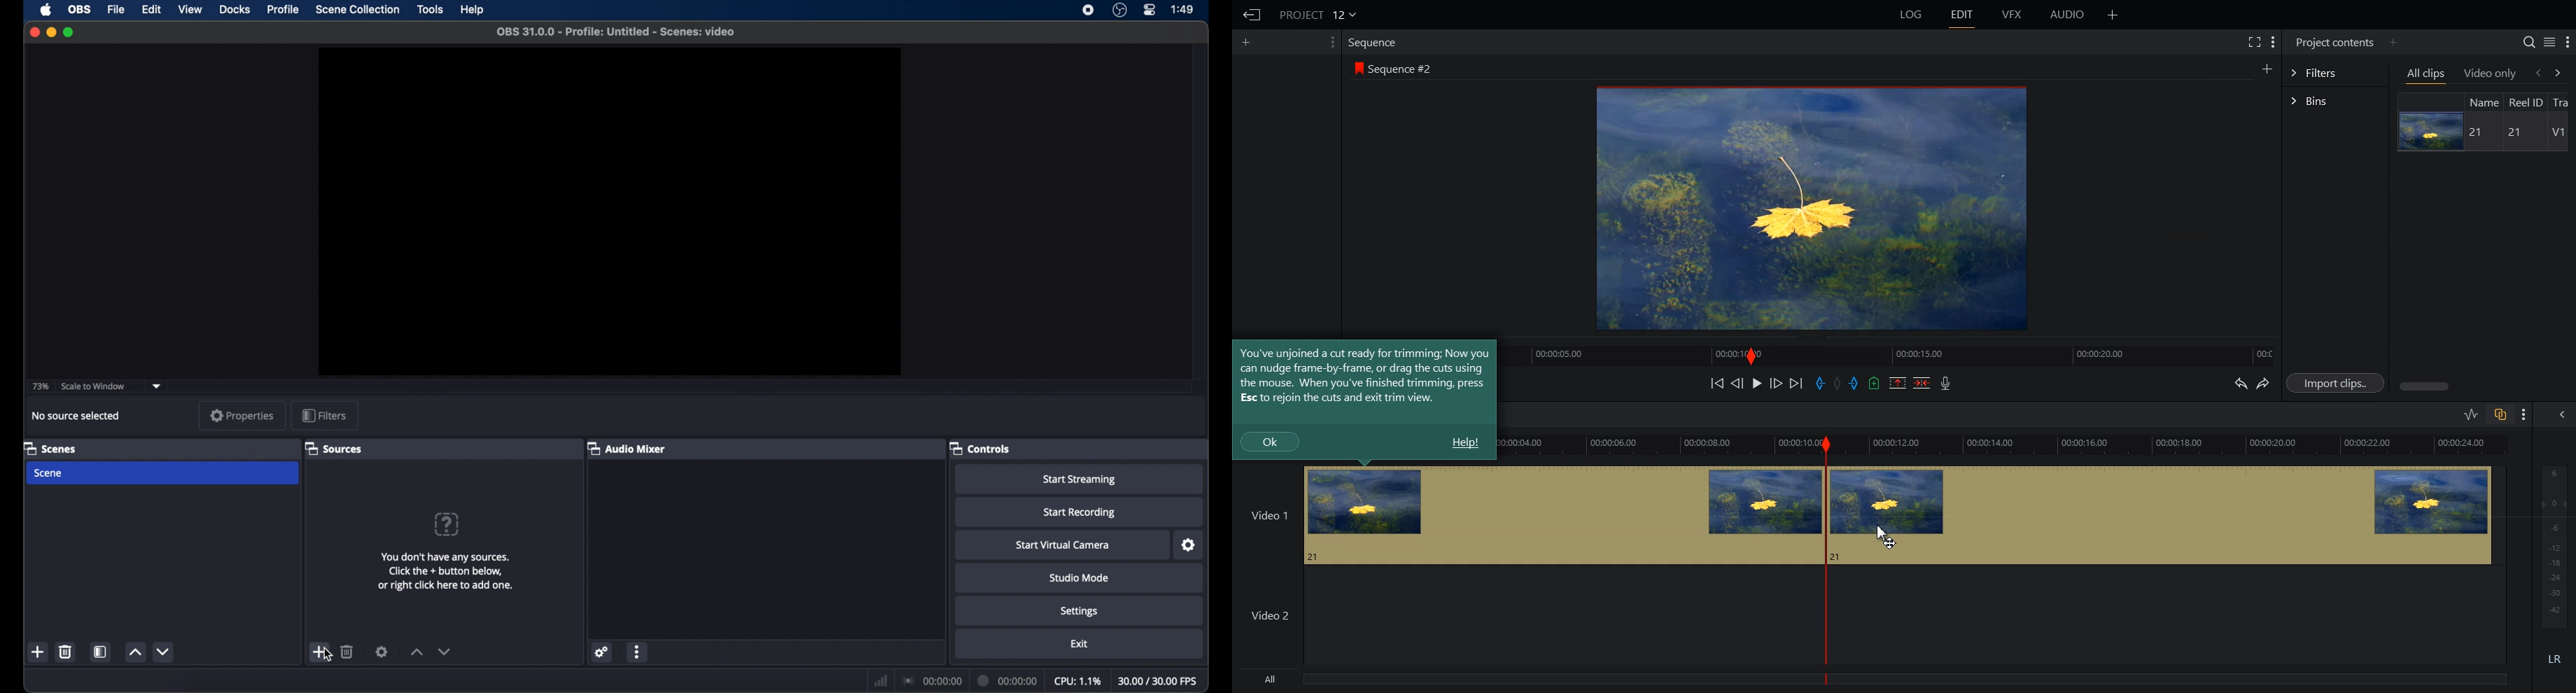 This screenshot has width=2576, height=700. Describe the element at coordinates (2393, 43) in the screenshot. I see `Add Panel` at that location.